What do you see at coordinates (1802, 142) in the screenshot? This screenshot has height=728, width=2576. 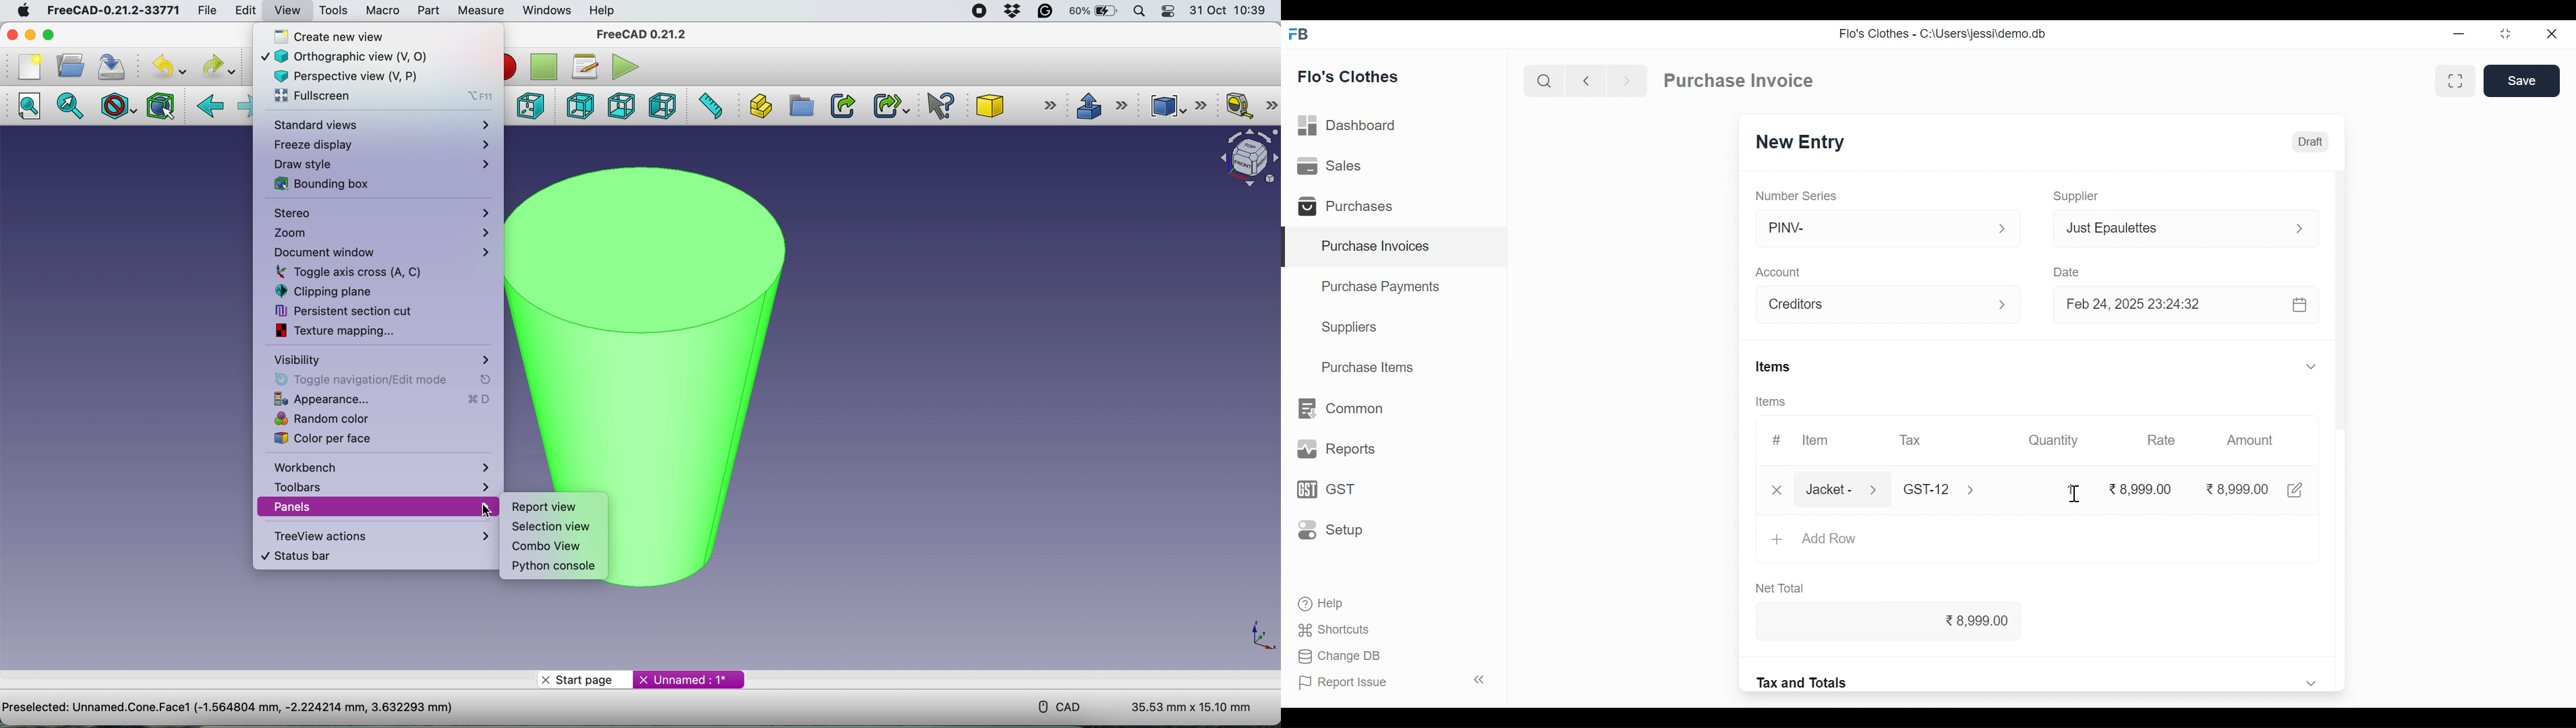 I see `New Entry` at bounding box center [1802, 142].